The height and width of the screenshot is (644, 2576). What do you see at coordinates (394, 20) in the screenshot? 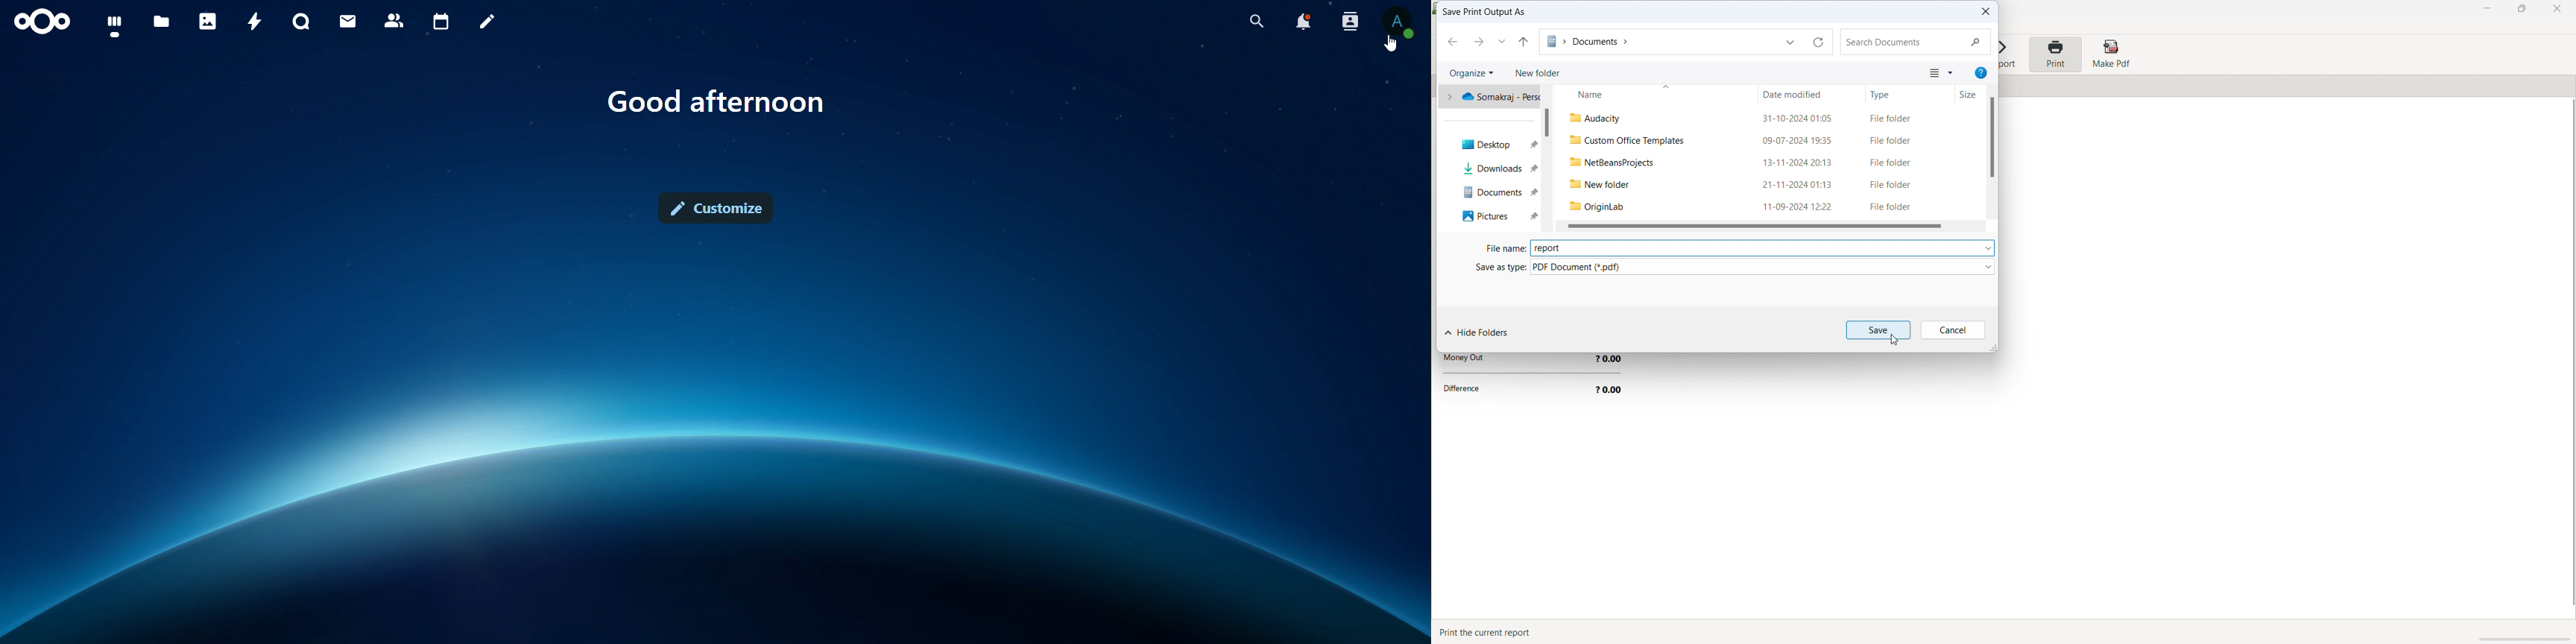
I see `contacts` at bounding box center [394, 20].